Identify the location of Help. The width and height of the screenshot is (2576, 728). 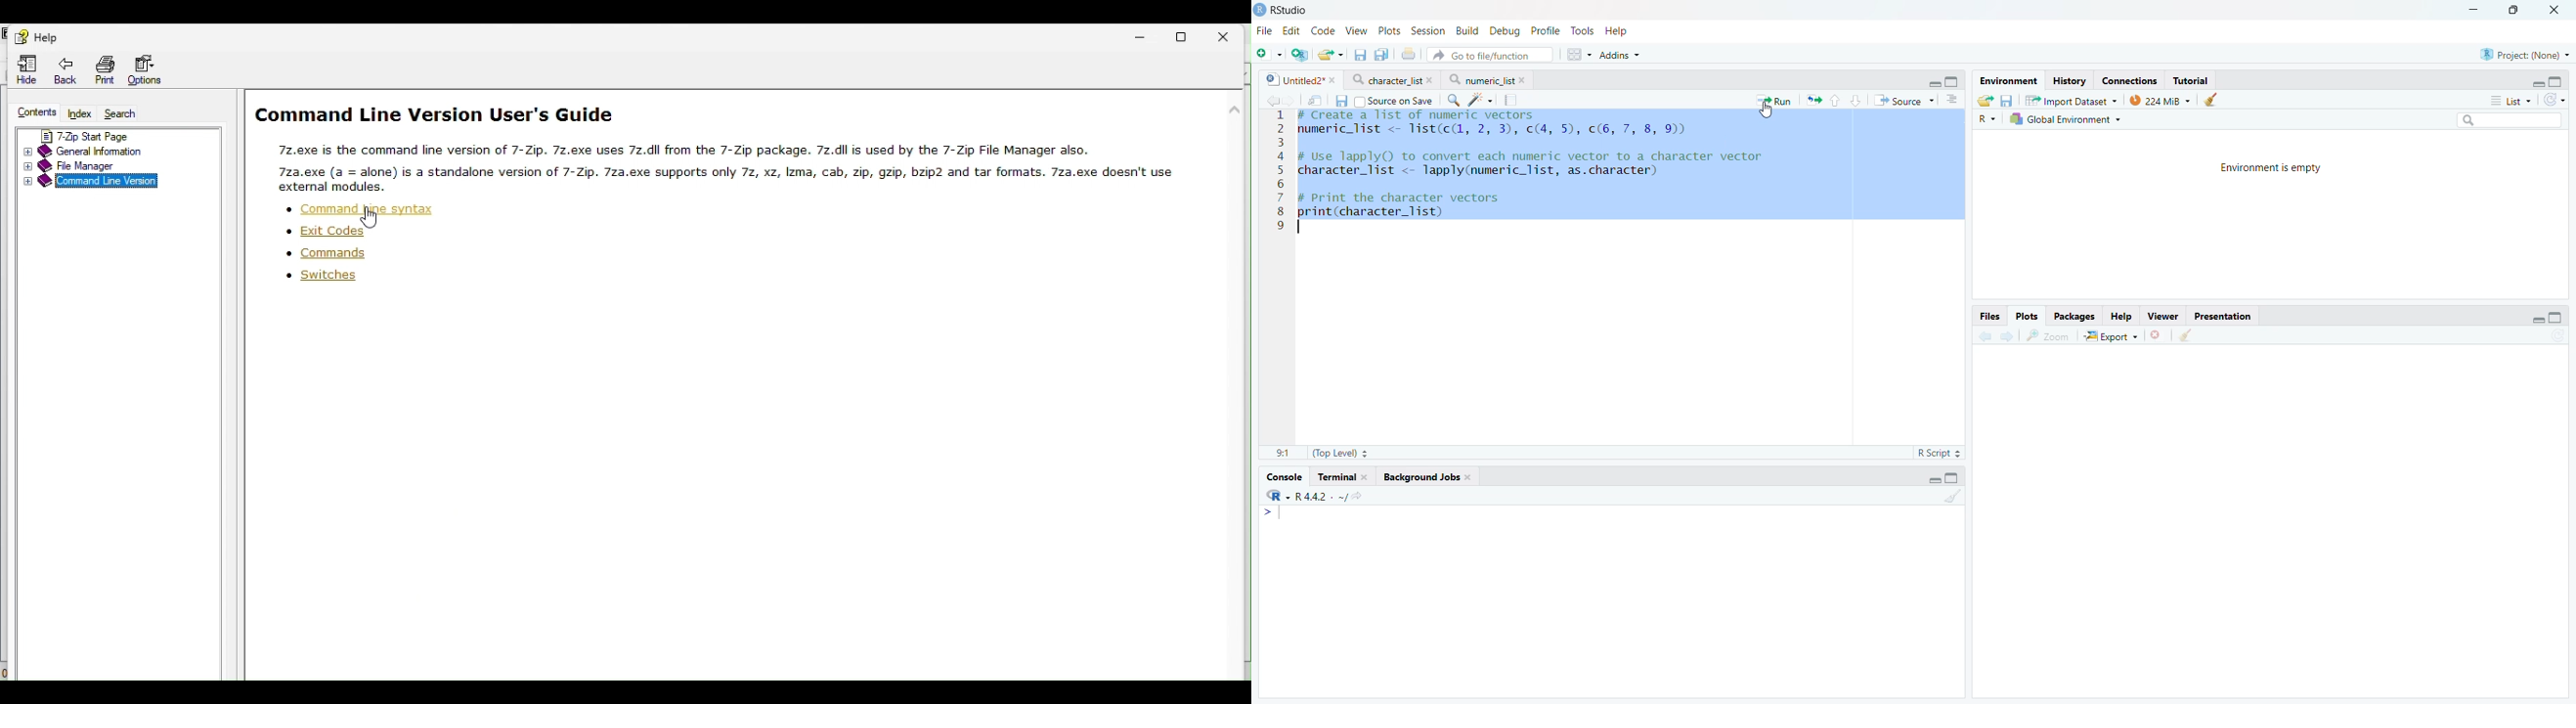
(2122, 316).